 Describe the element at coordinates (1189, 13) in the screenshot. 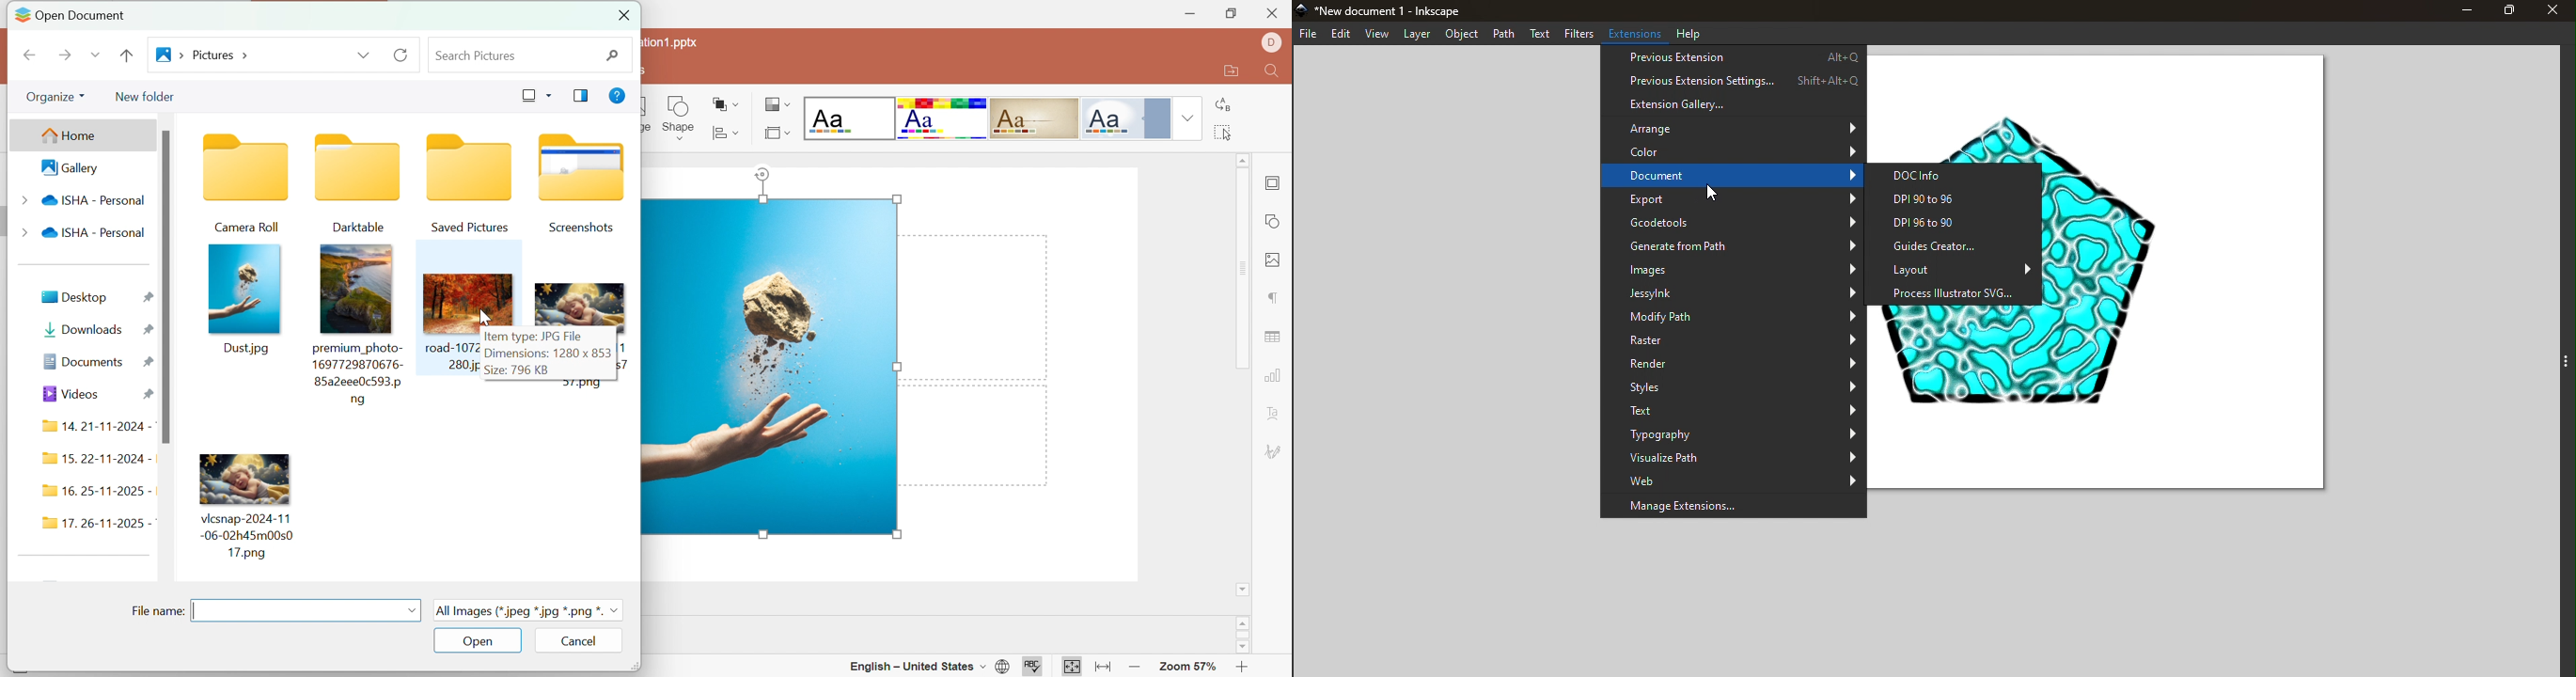

I see `Minimize` at that location.